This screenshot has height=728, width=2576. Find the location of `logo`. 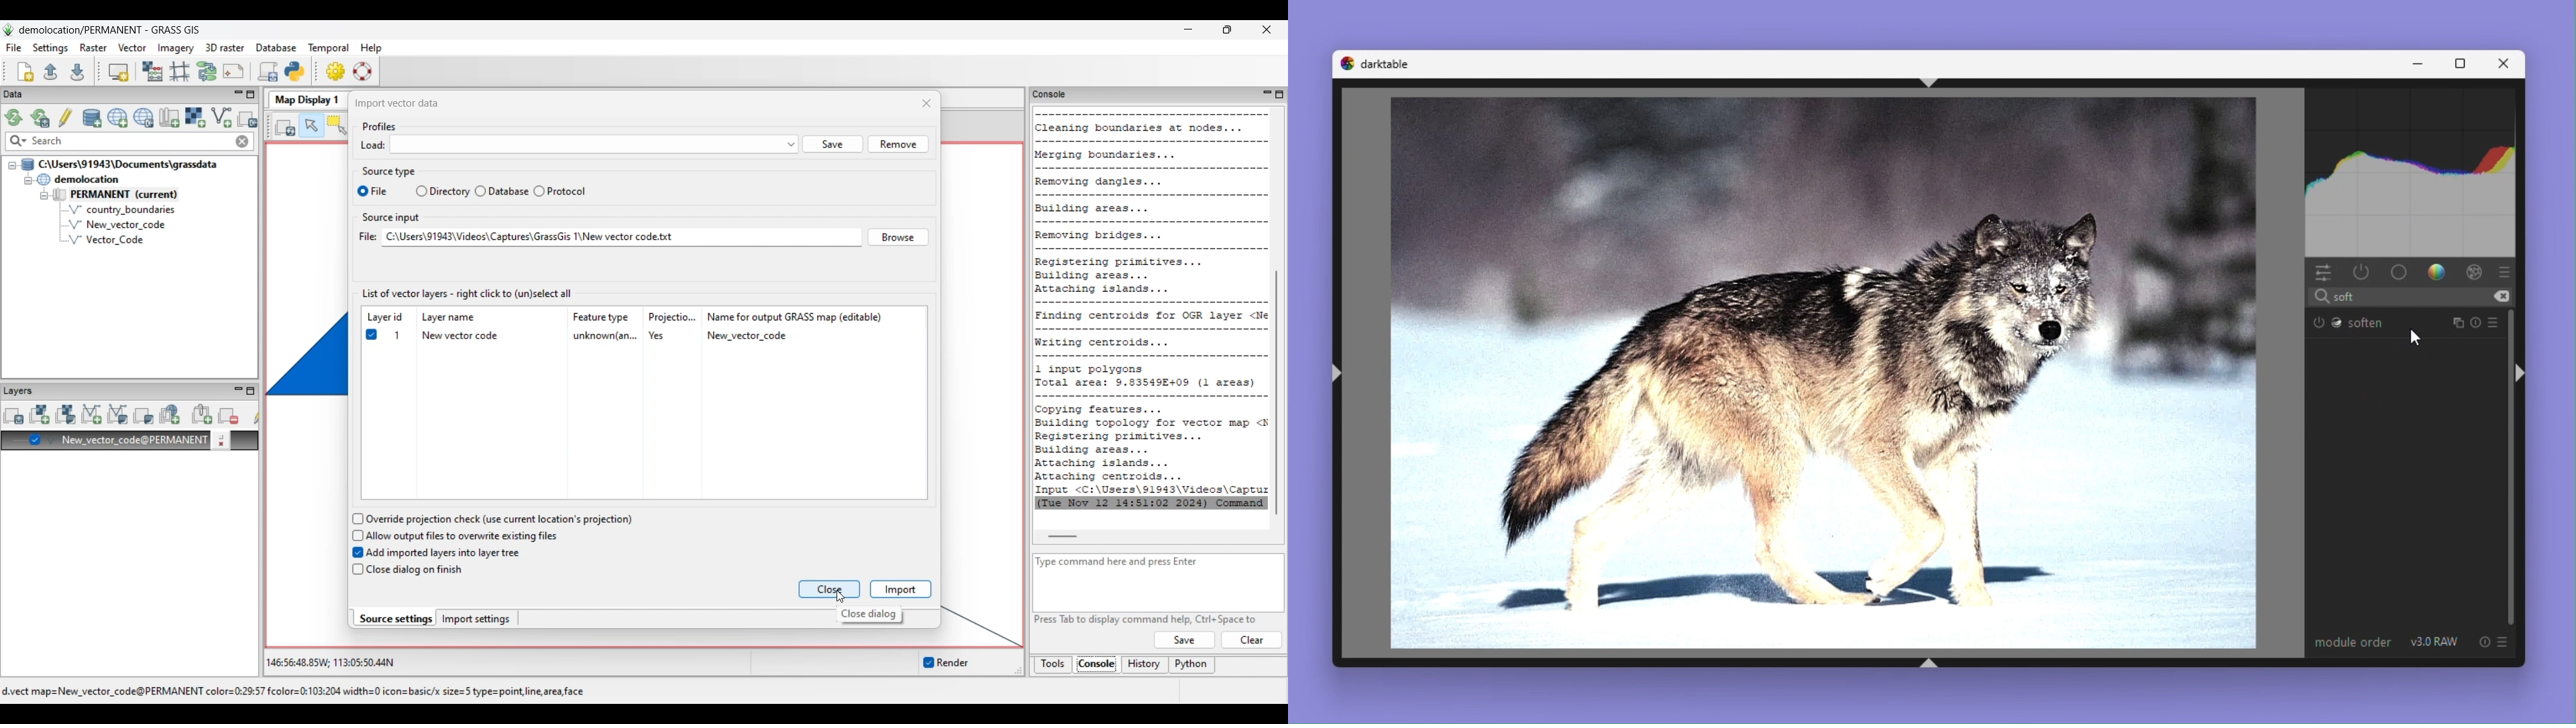

logo is located at coordinates (1346, 63).